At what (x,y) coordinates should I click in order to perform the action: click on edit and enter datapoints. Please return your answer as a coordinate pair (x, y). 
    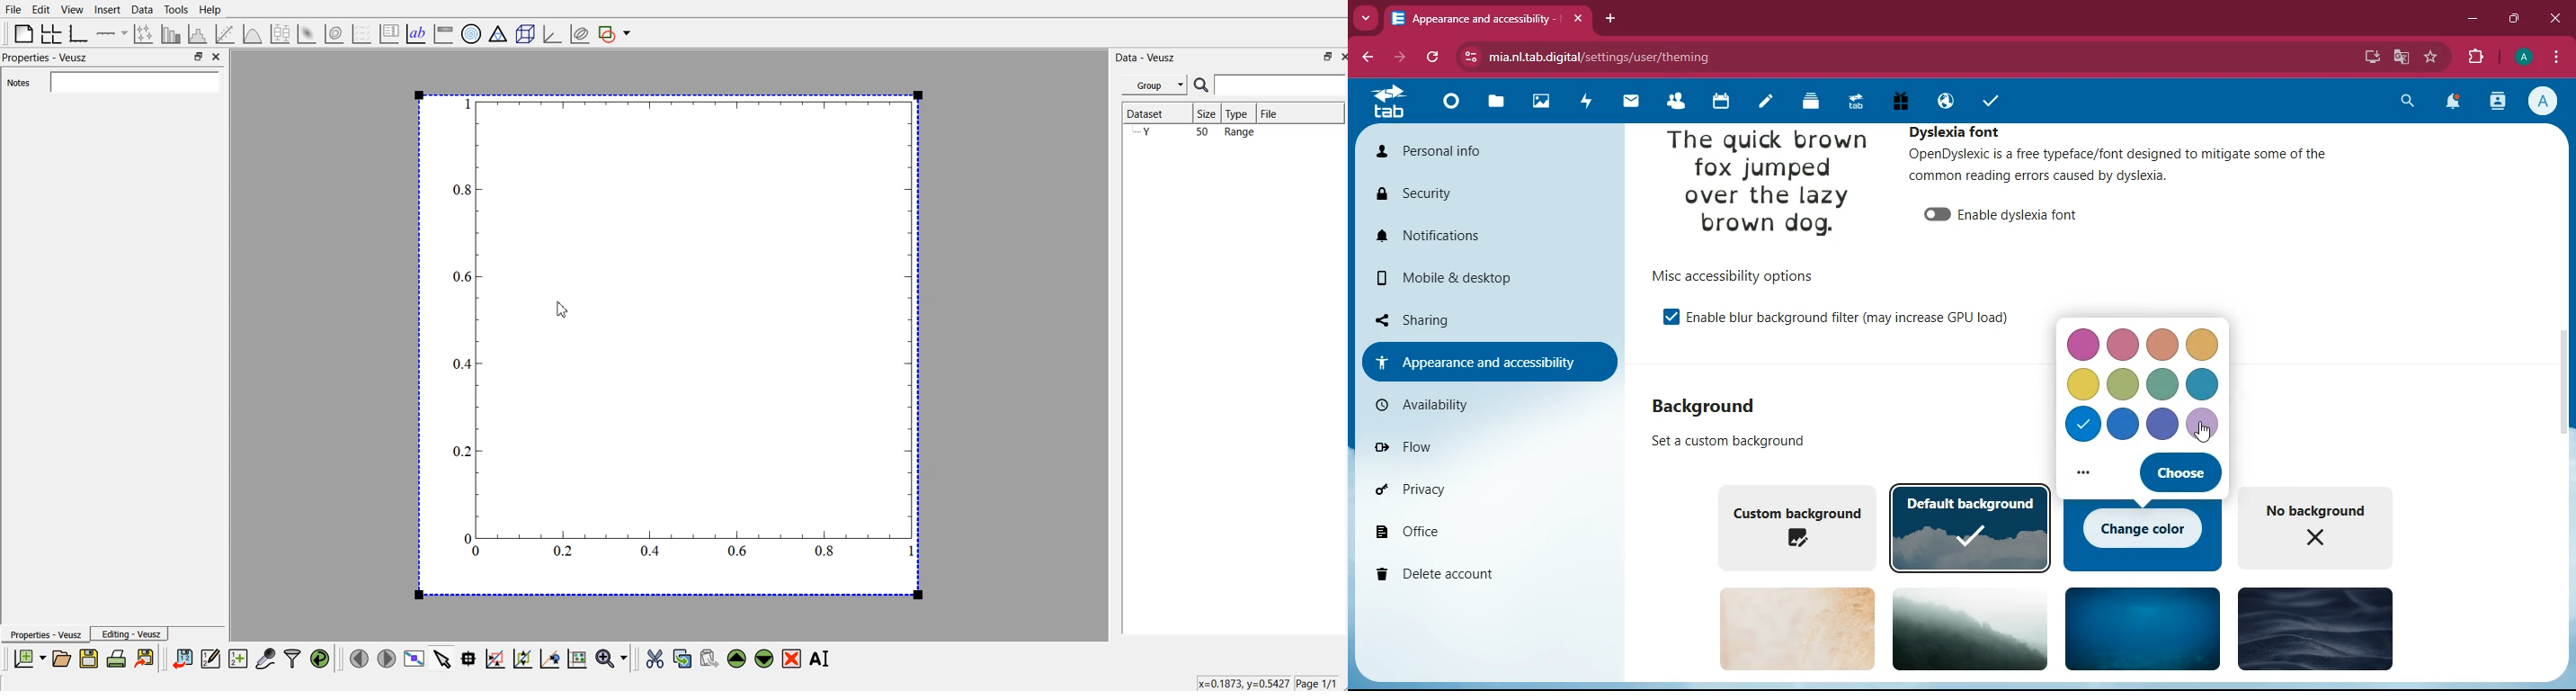
    Looking at the image, I should click on (211, 659).